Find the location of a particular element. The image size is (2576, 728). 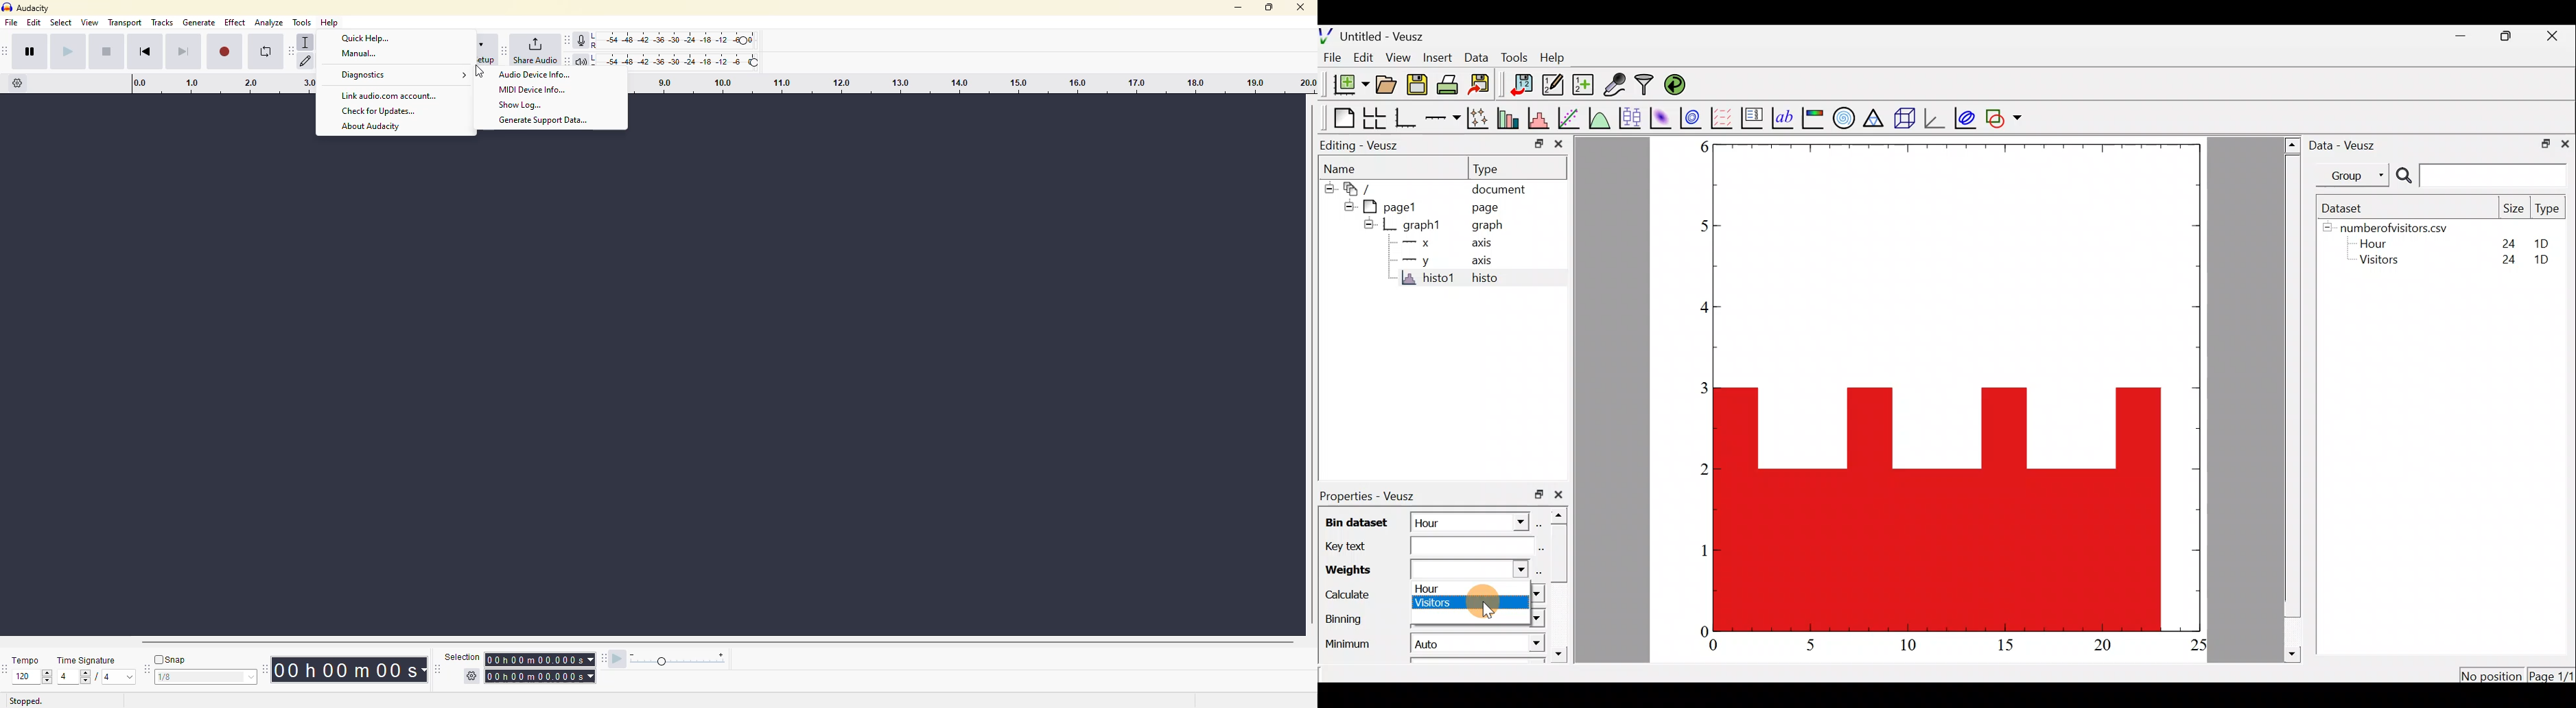

Ternary graph is located at coordinates (1872, 119).